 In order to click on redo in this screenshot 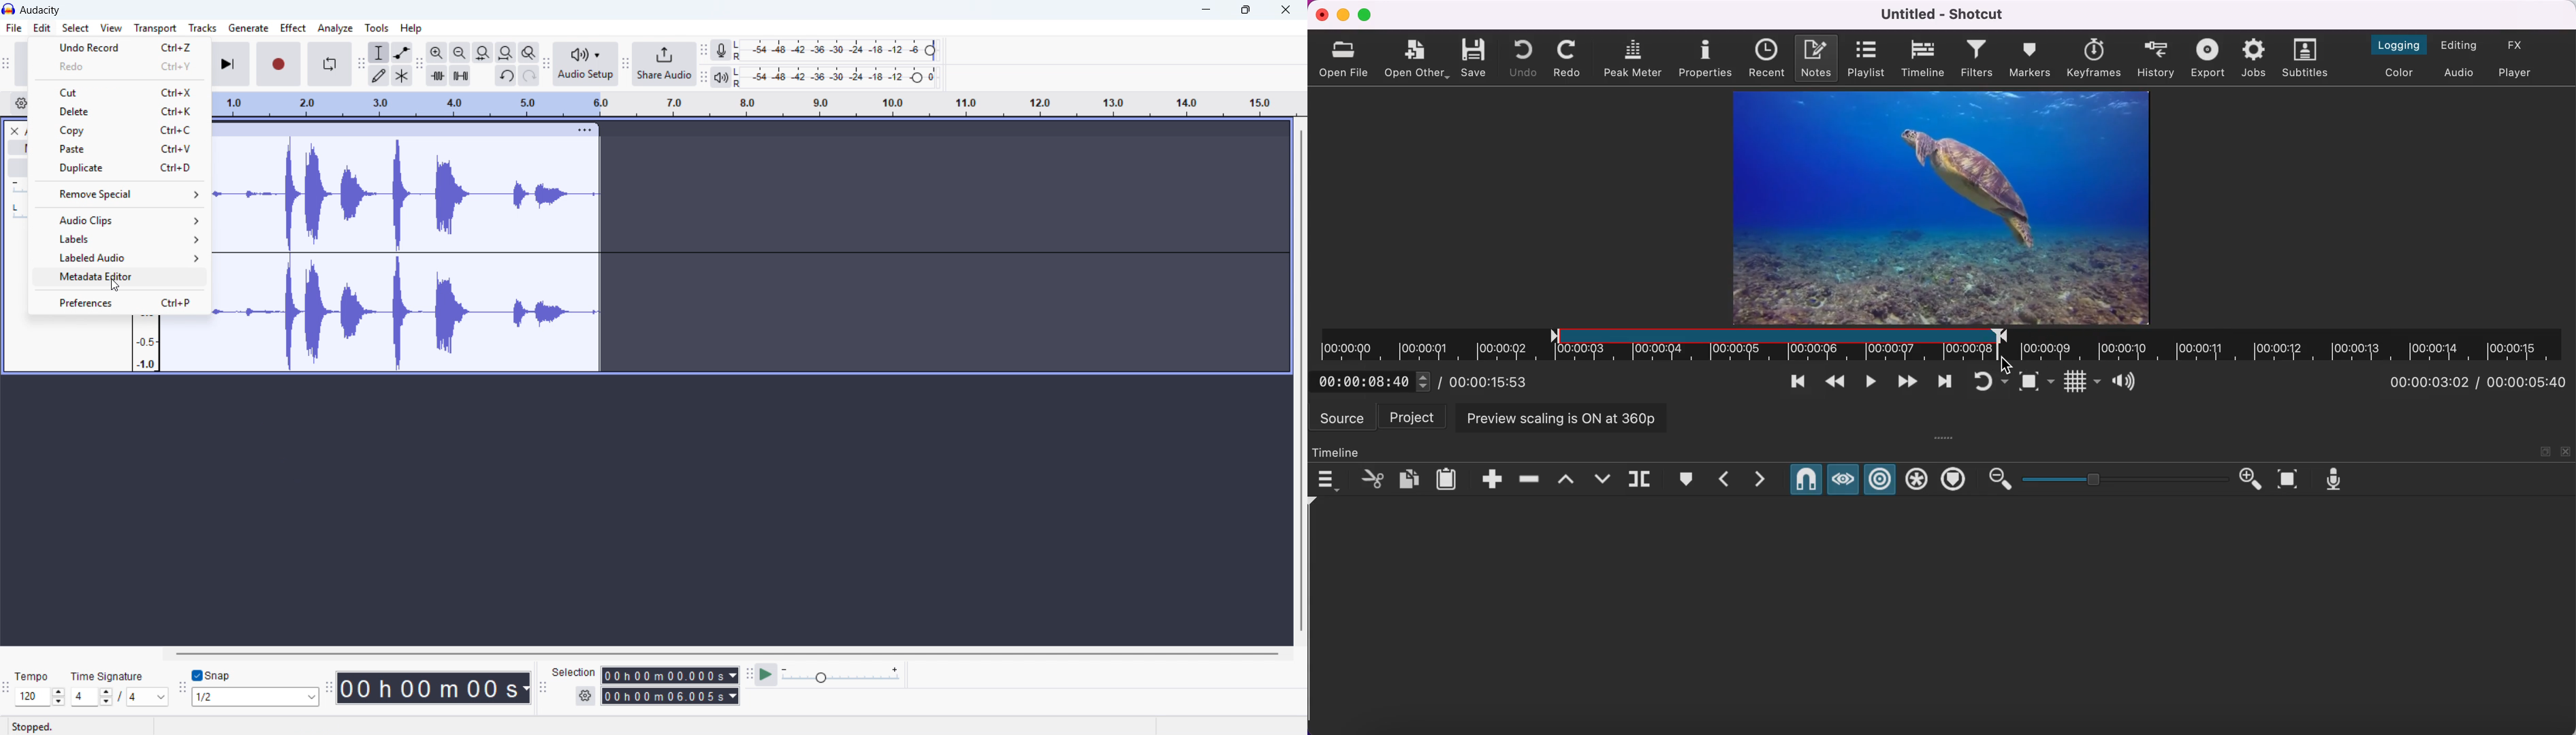, I will do `click(528, 76)`.